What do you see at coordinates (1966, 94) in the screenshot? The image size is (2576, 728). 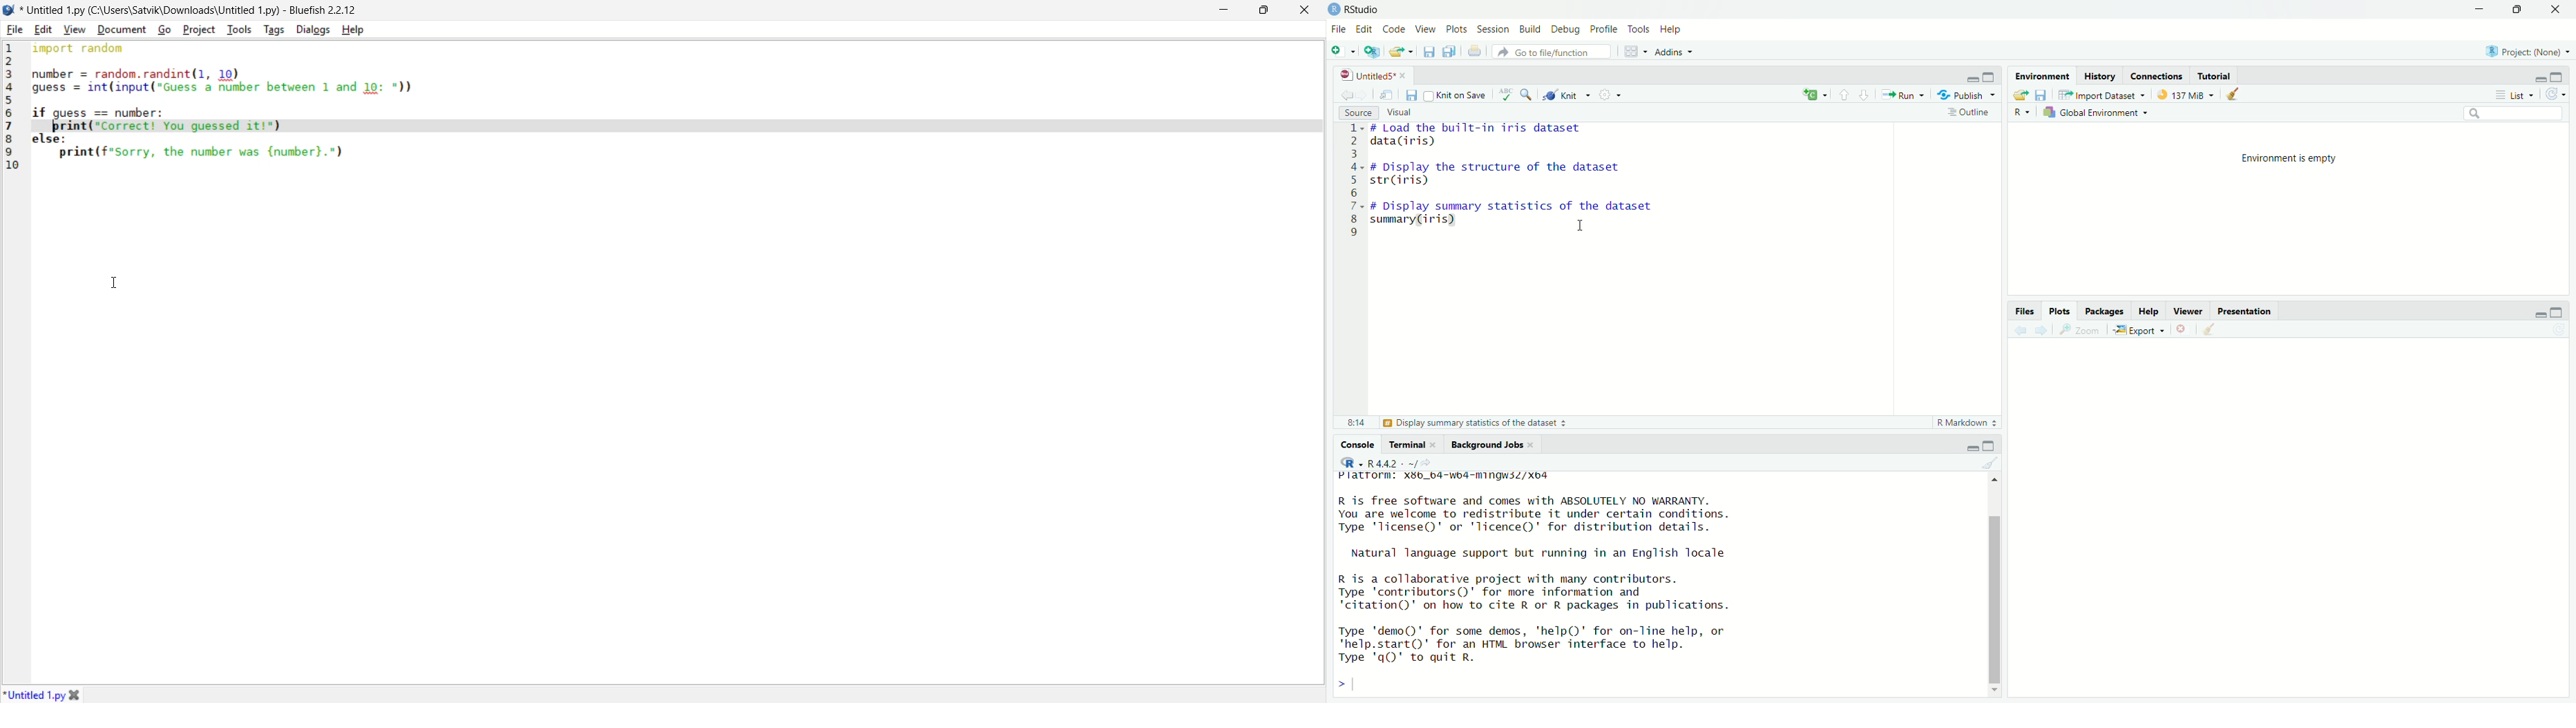 I see `“4% Publish ~` at bounding box center [1966, 94].